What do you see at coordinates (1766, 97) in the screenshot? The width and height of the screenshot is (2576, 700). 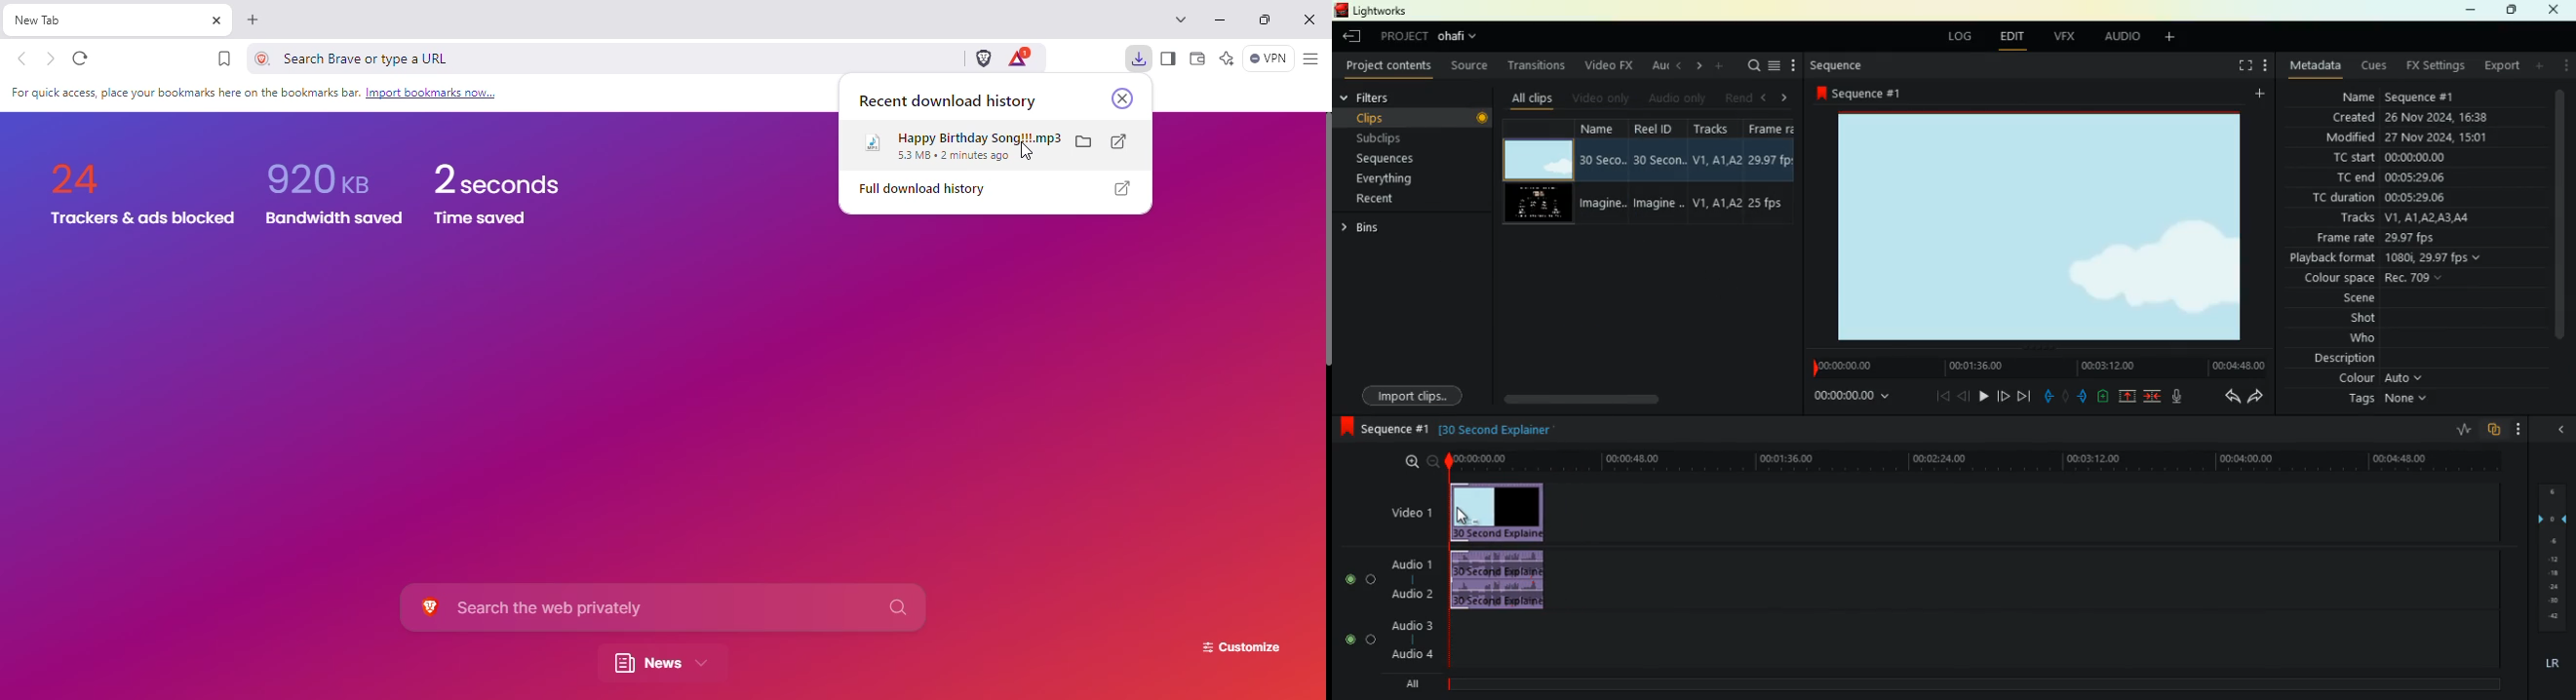 I see `left` at bounding box center [1766, 97].